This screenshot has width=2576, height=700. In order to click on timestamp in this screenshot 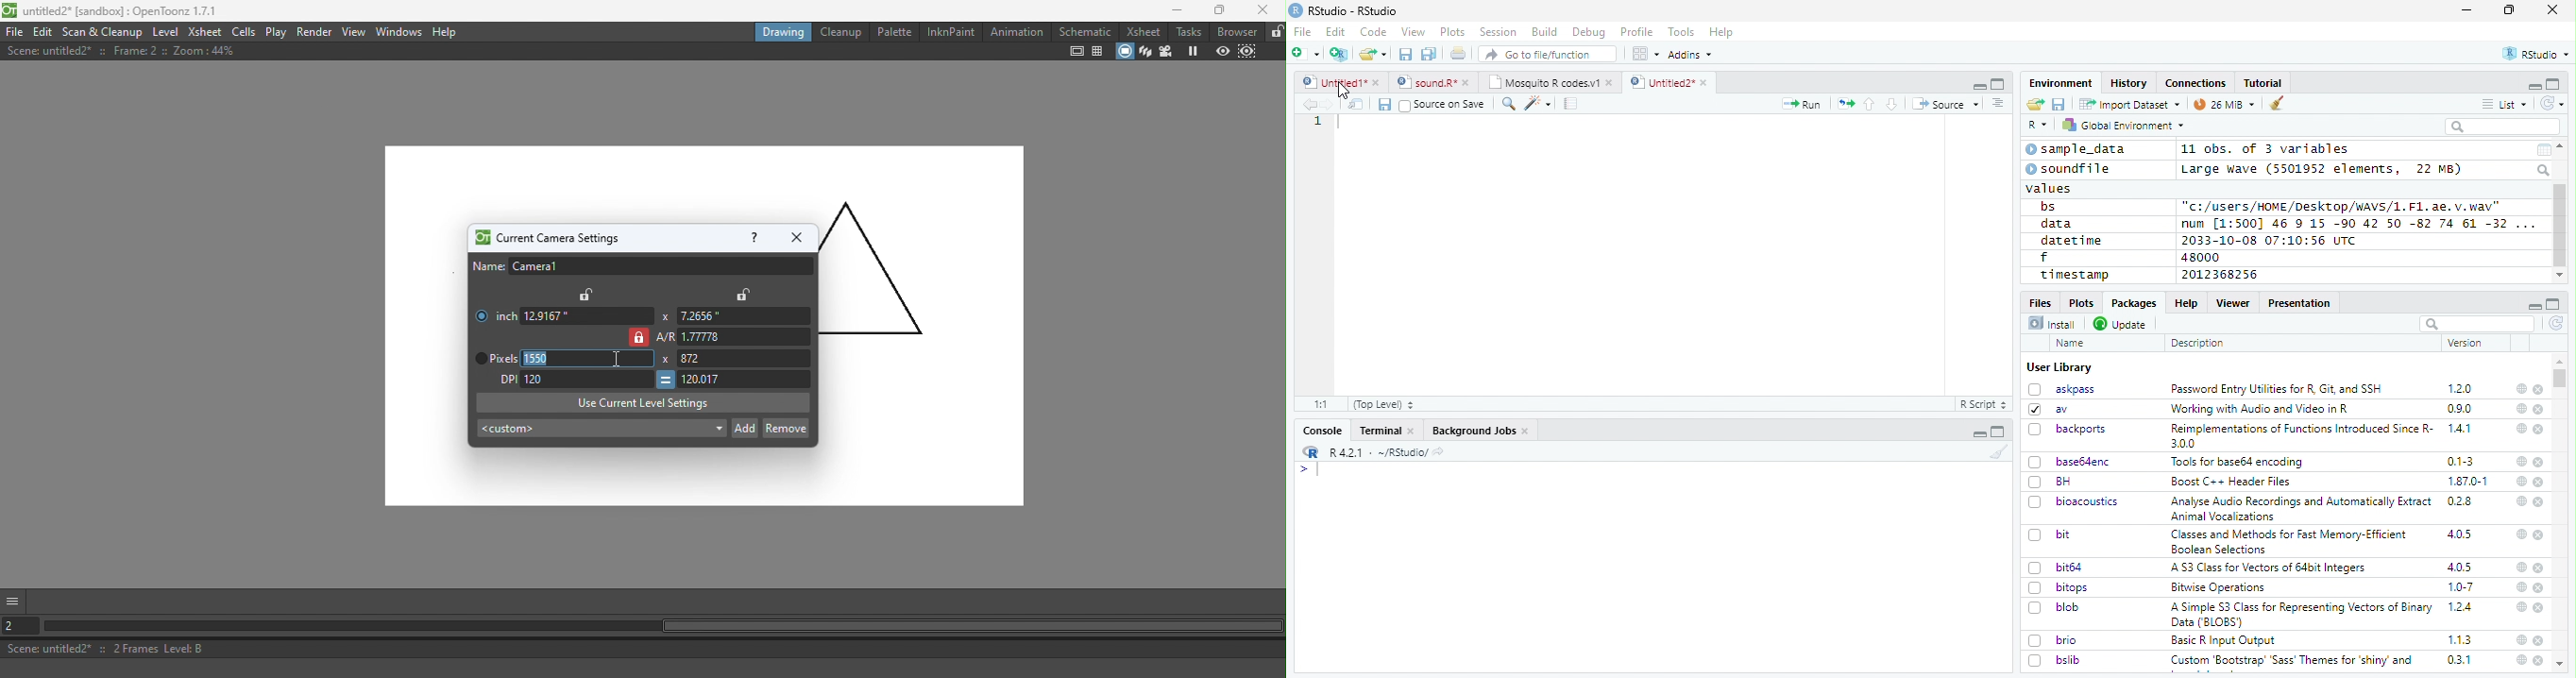, I will do `click(2074, 274)`.